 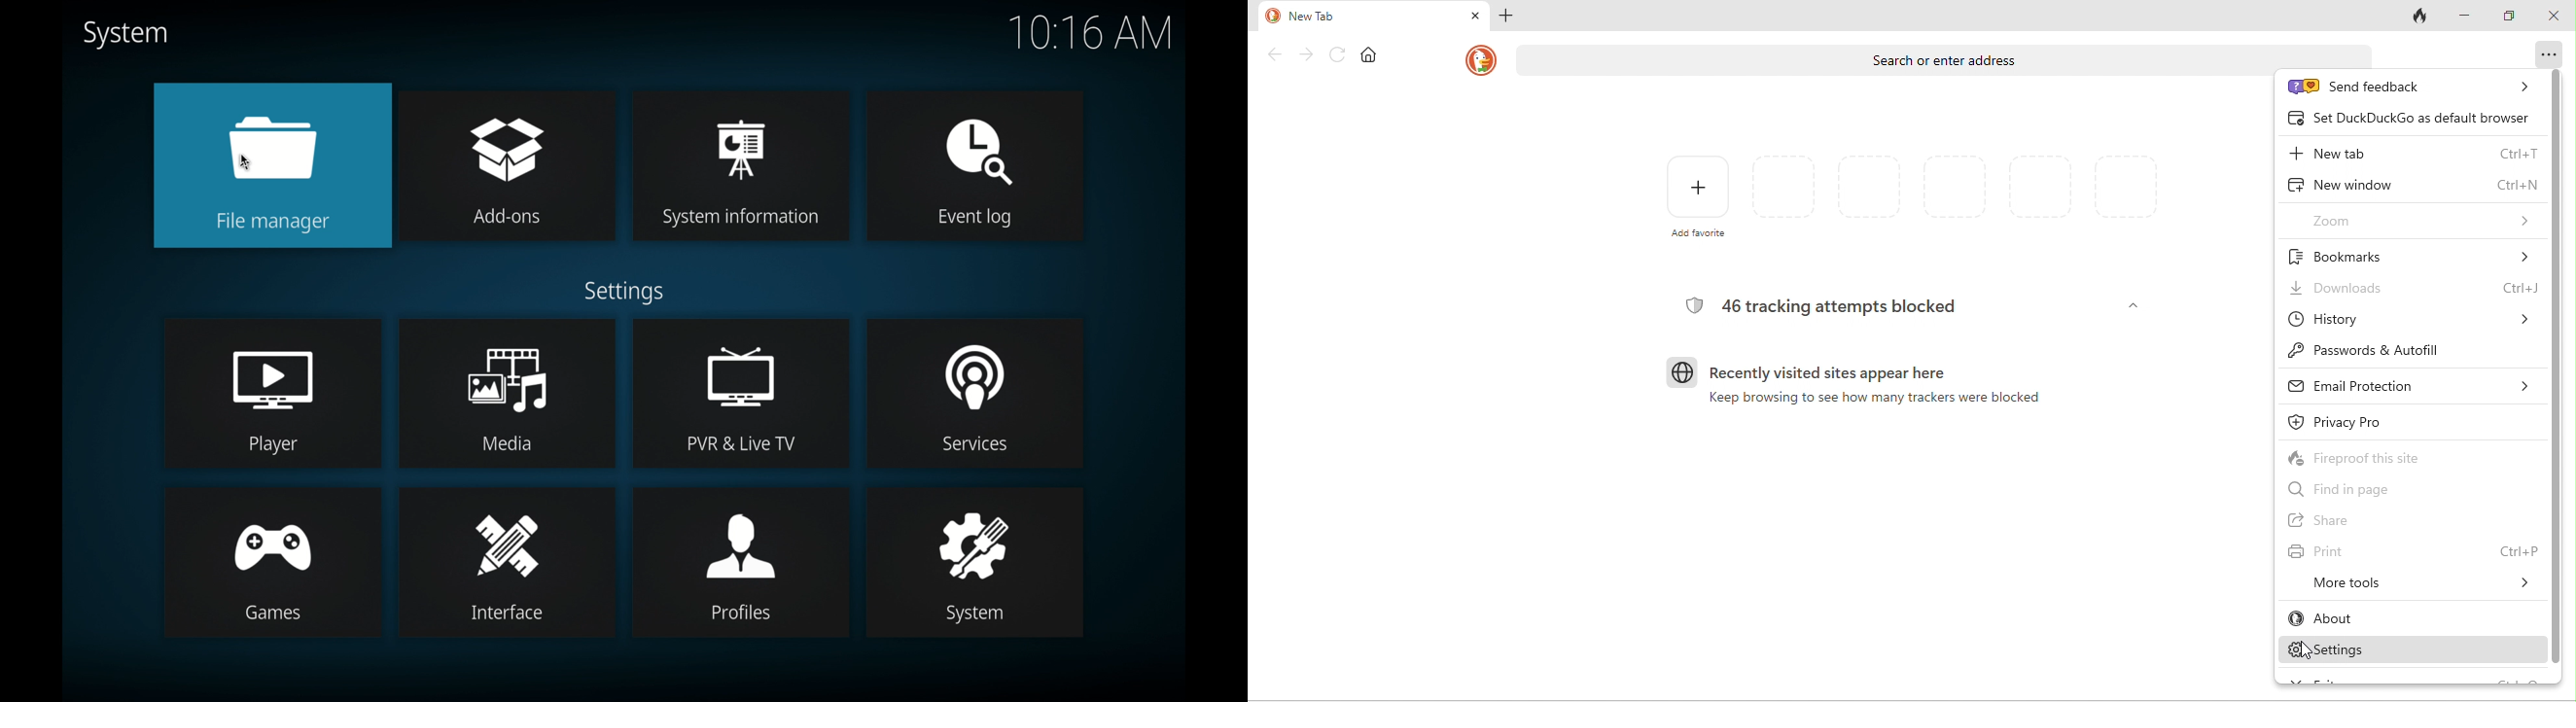 I want to click on minimize, so click(x=2468, y=16).